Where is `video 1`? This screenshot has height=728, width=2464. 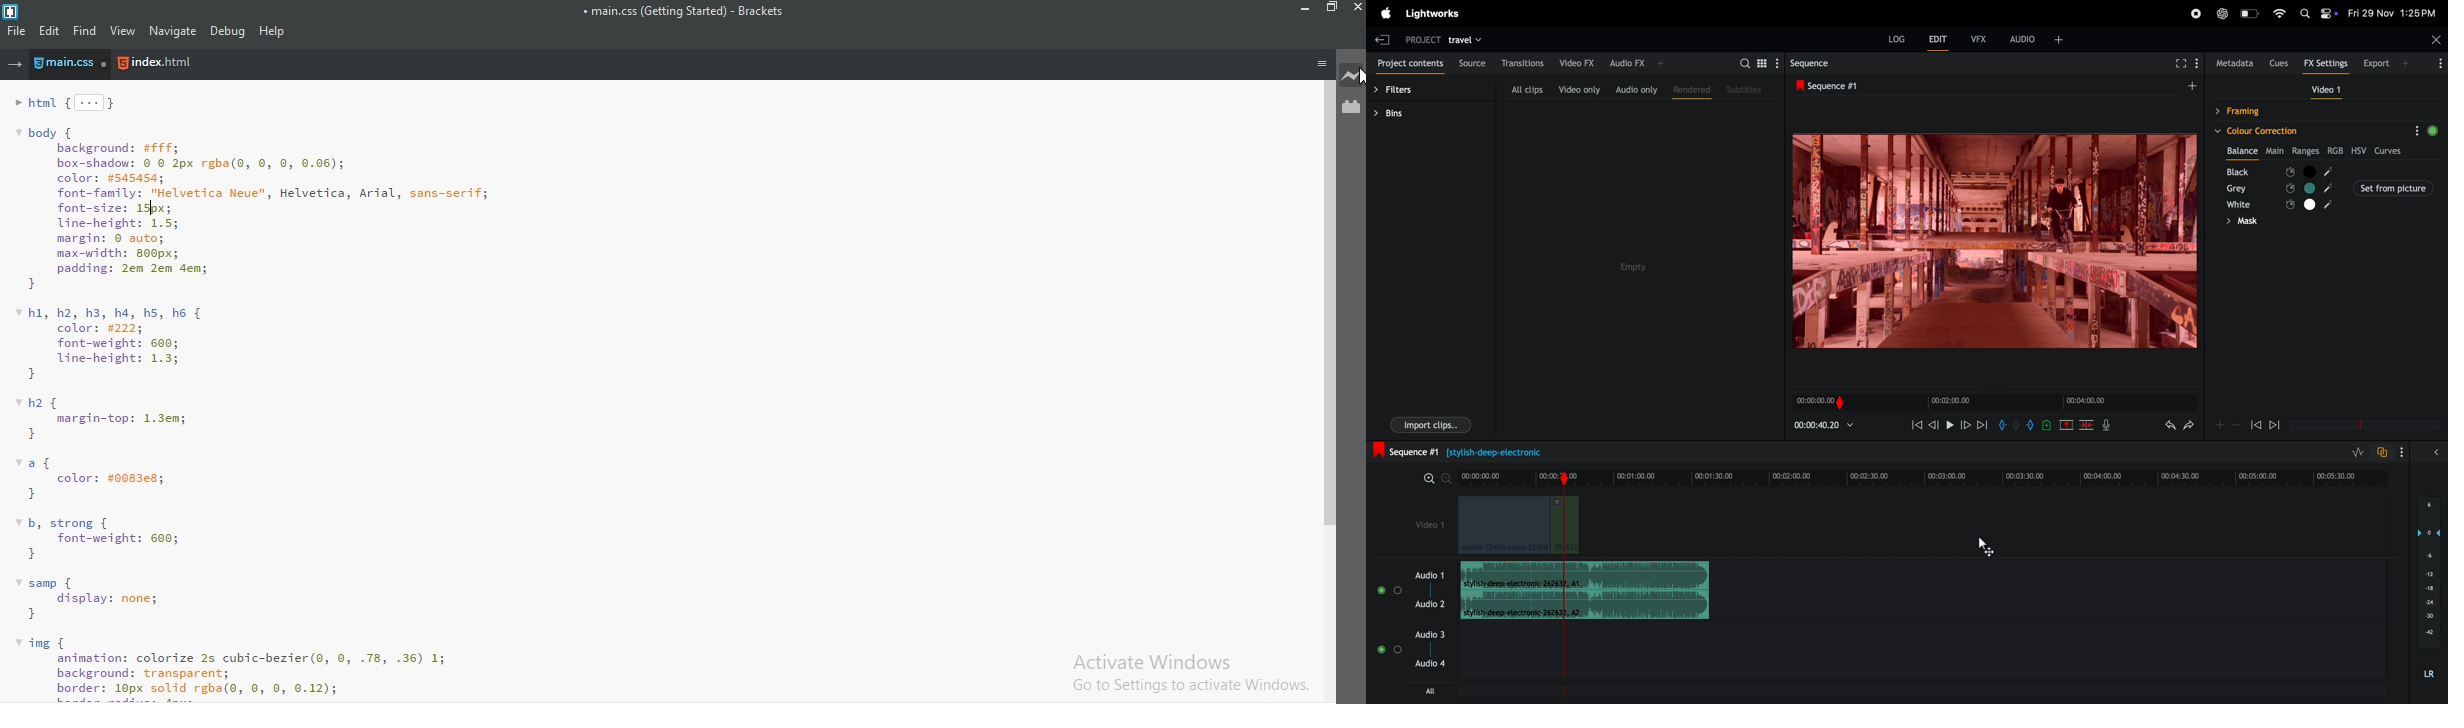 video 1 is located at coordinates (2323, 89).